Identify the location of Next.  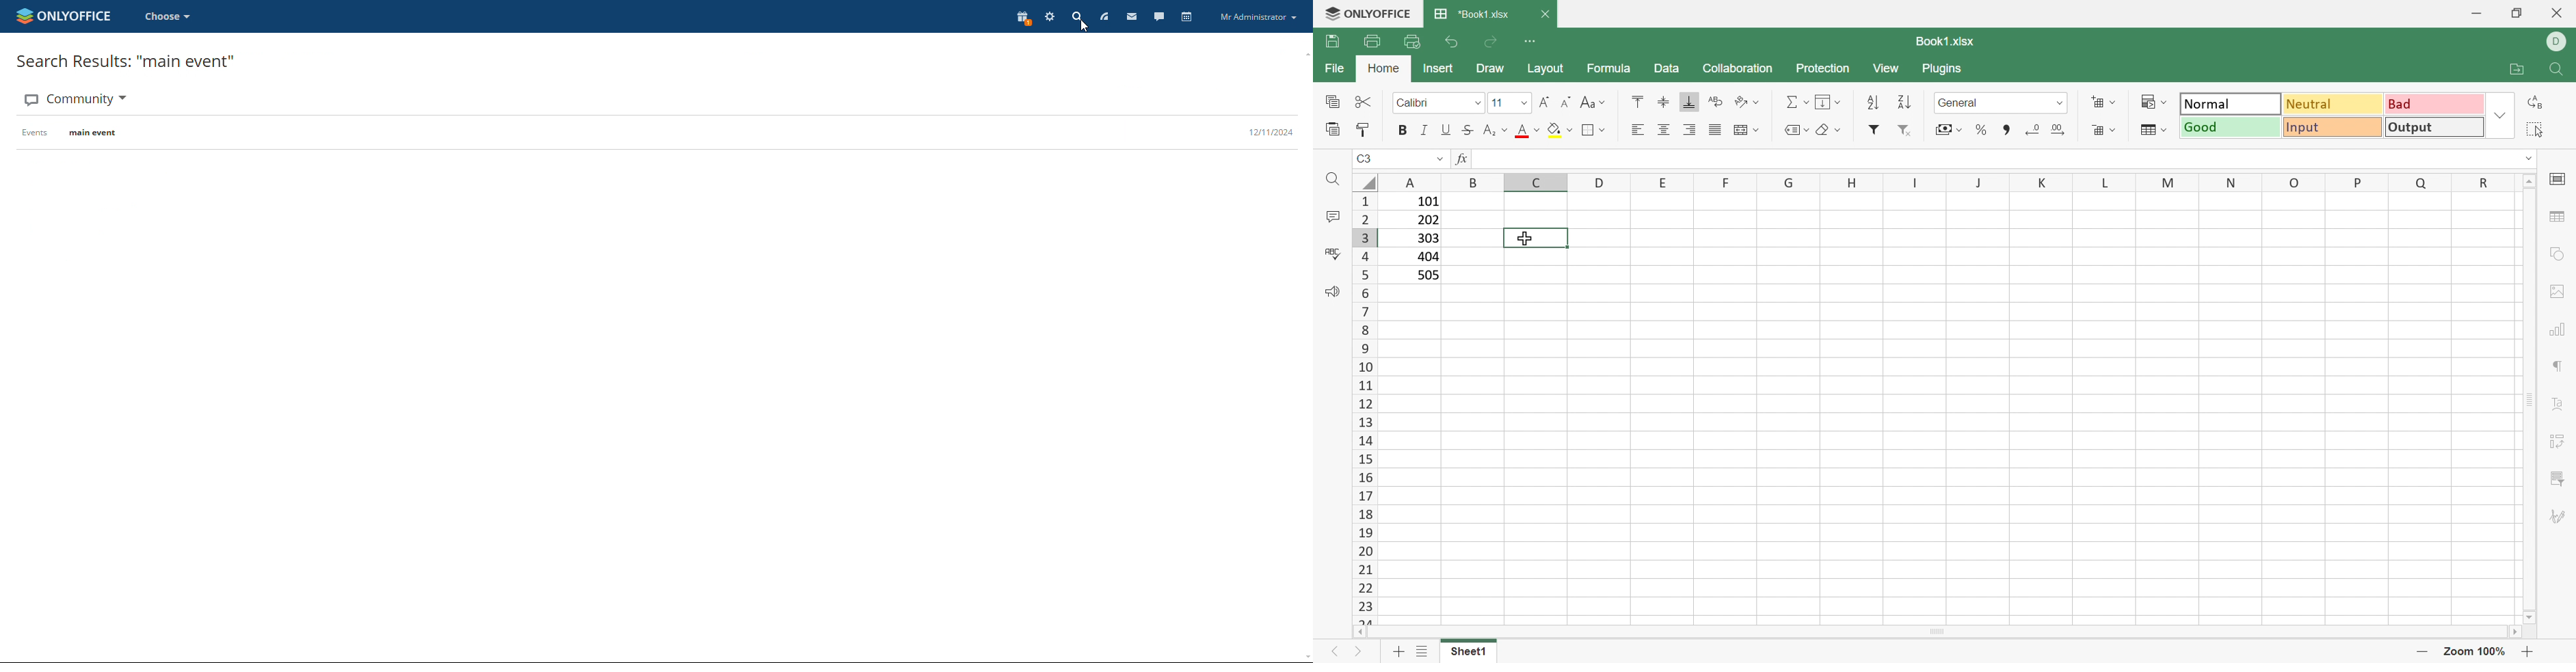
(1359, 654).